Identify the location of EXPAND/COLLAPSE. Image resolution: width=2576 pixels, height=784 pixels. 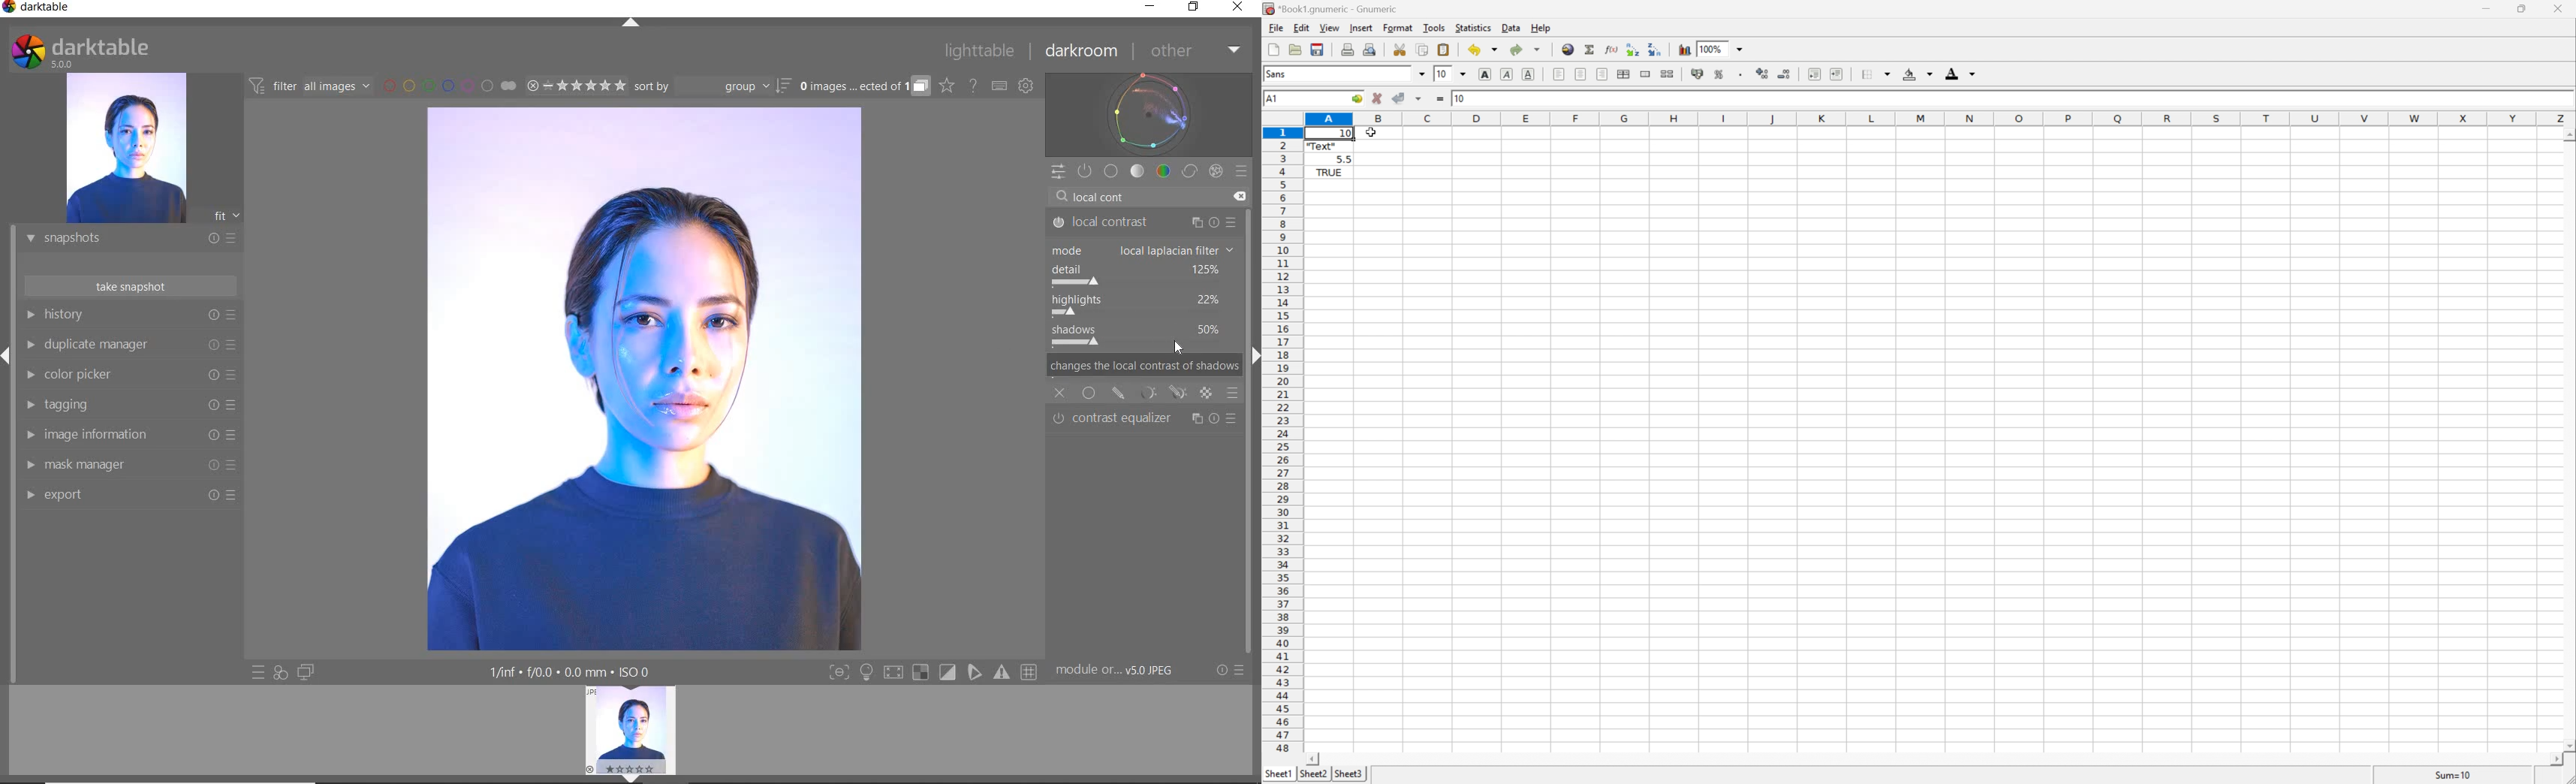
(636, 777).